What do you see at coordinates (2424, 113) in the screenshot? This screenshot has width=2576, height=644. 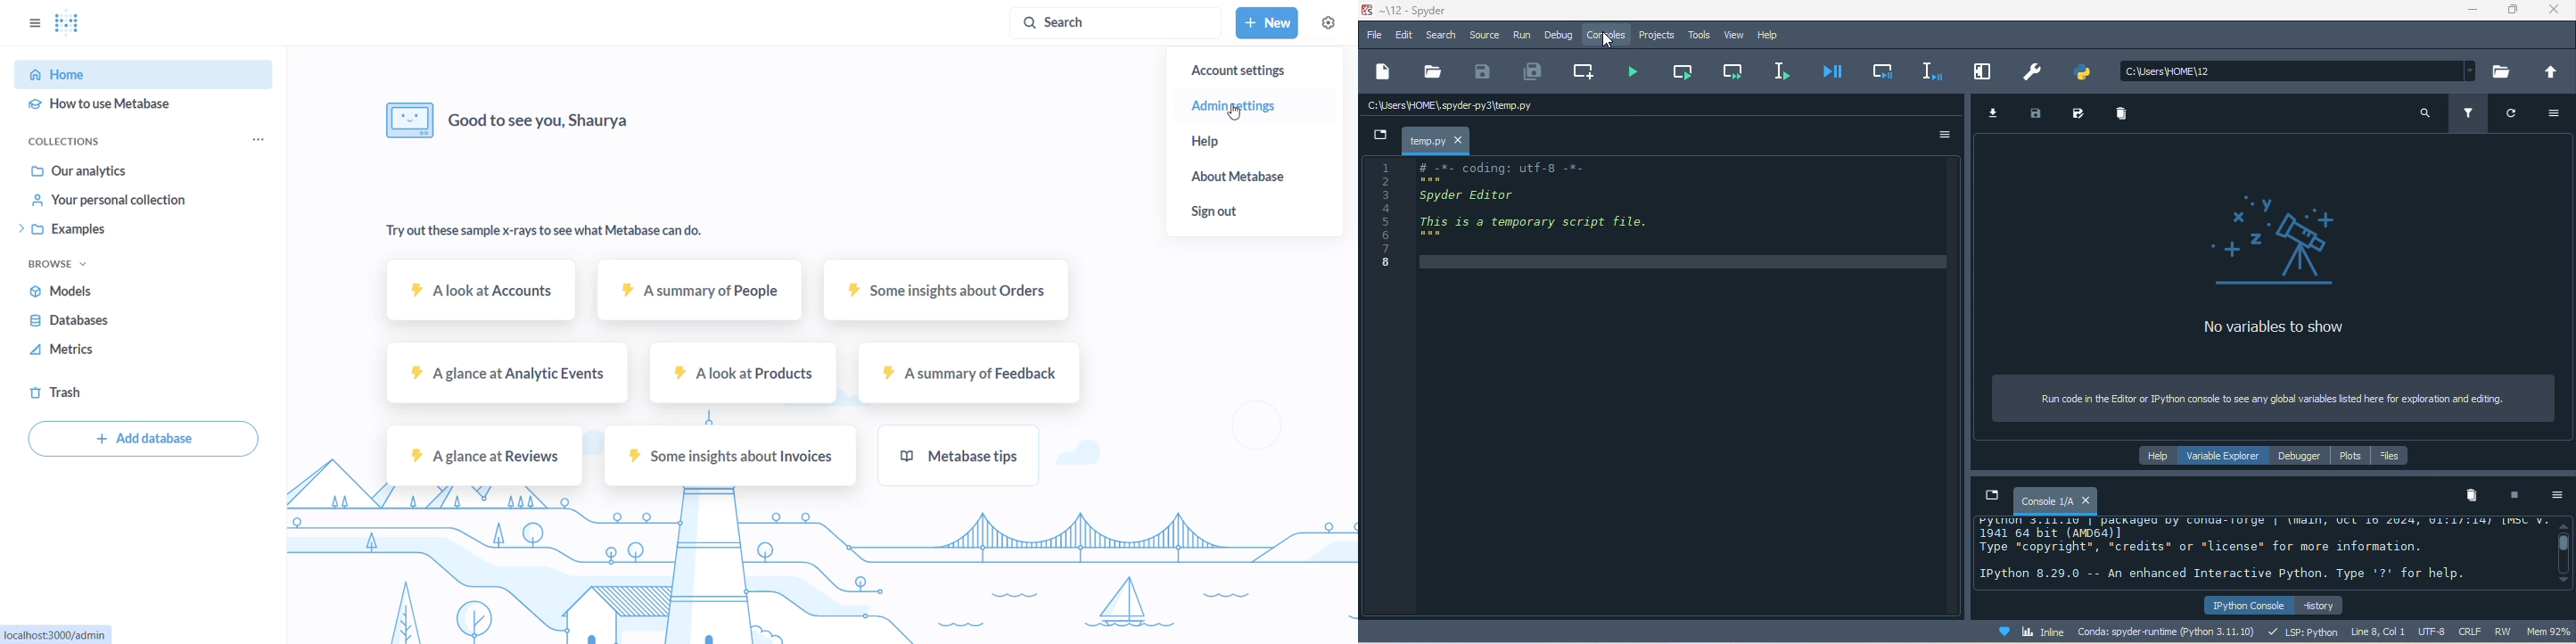 I see `search` at bounding box center [2424, 113].